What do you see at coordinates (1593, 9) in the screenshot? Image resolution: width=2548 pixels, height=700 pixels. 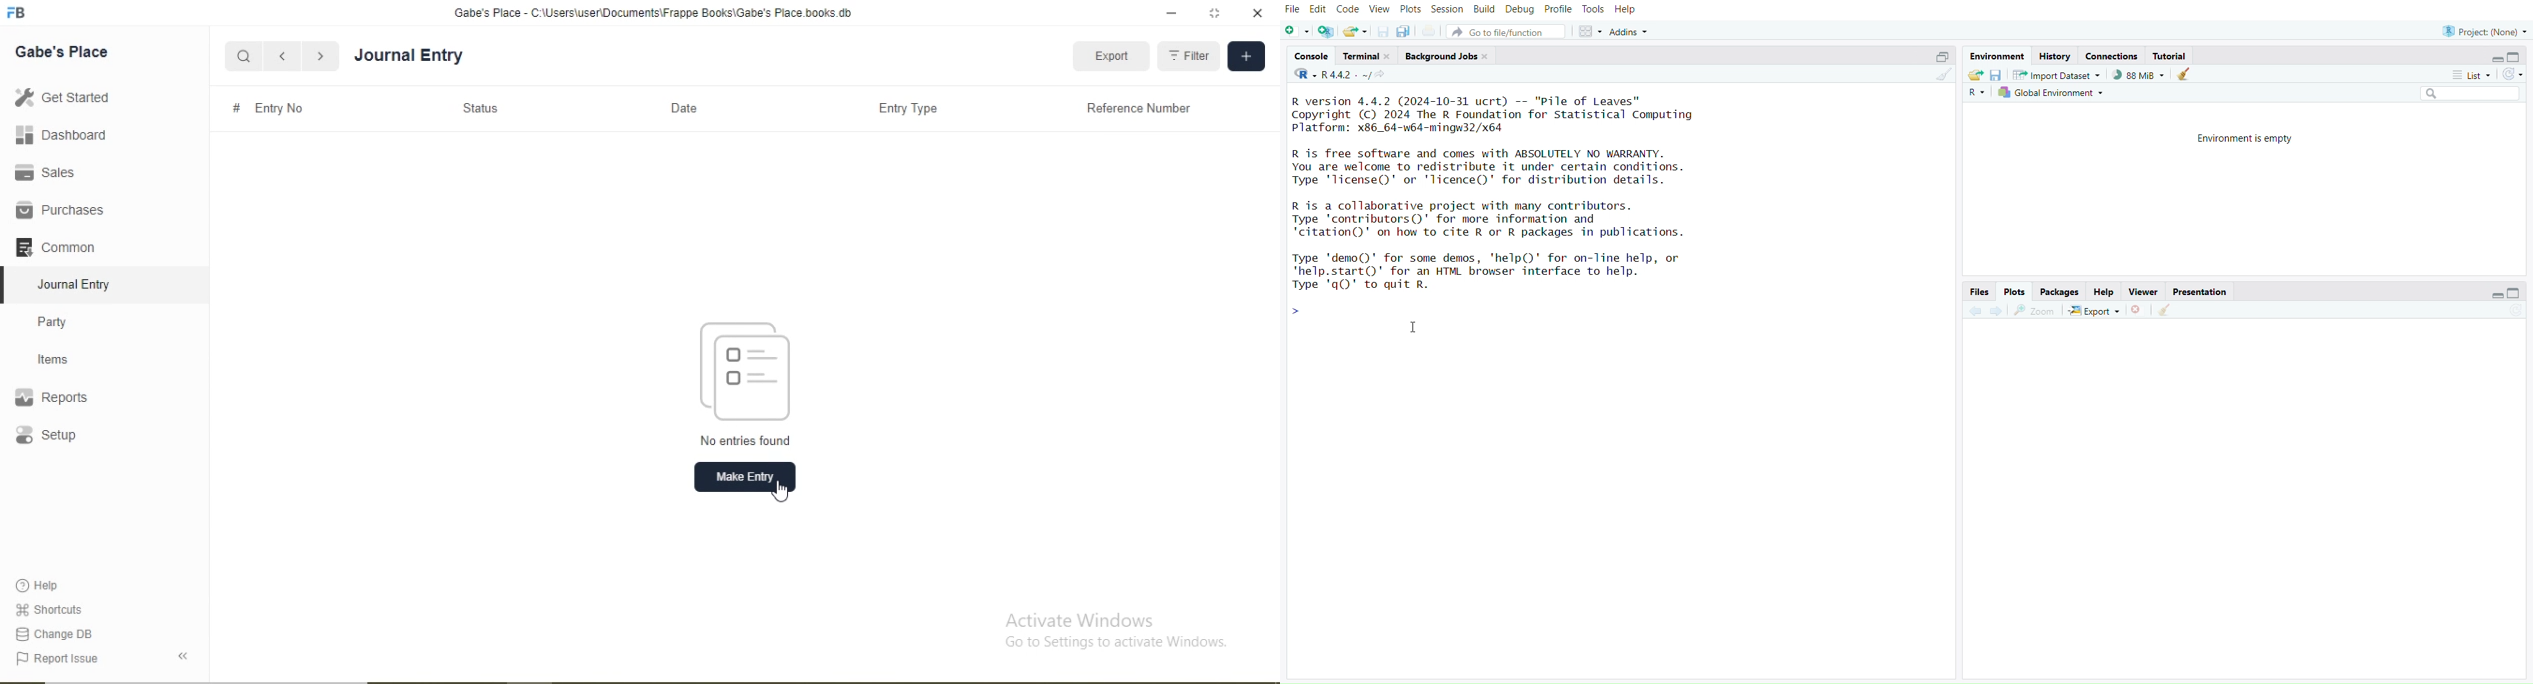 I see `tools` at bounding box center [1593, 9].